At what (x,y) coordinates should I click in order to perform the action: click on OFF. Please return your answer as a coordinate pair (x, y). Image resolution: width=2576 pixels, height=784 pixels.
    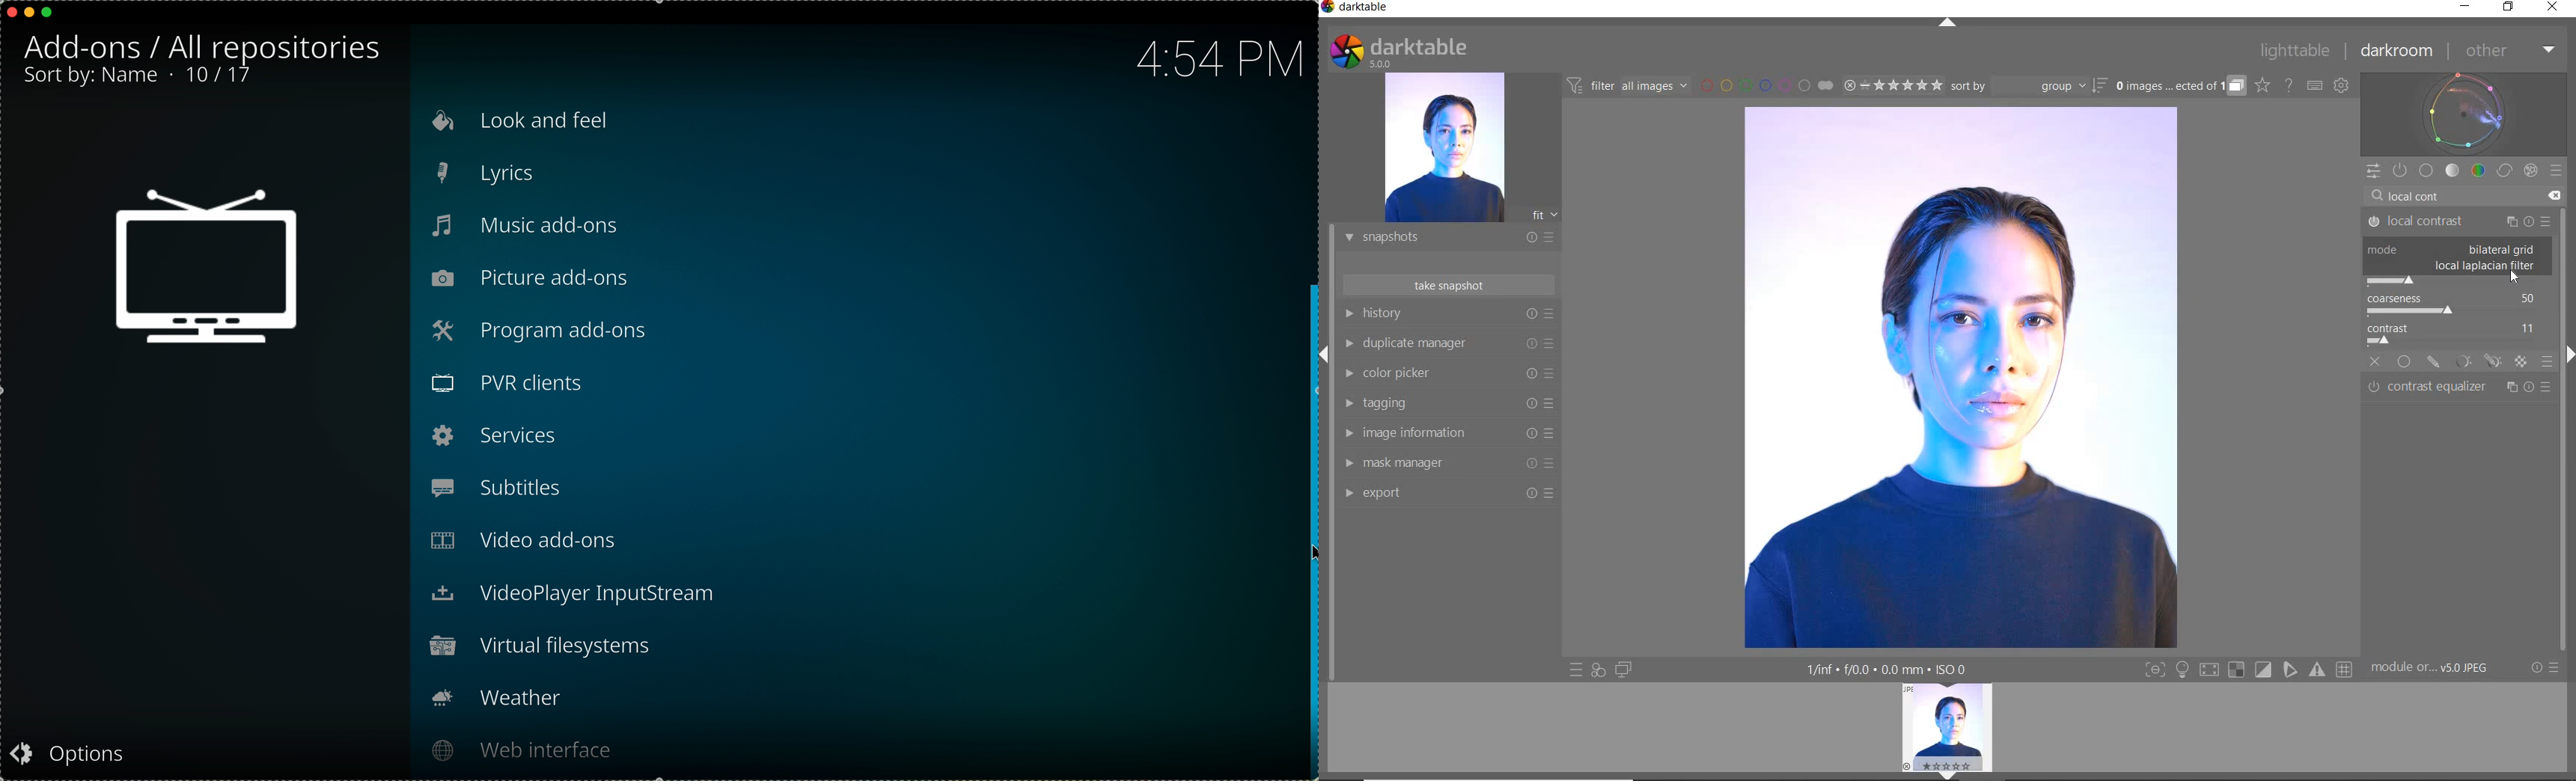
    Looking at the image, I should click on (2375, 363).